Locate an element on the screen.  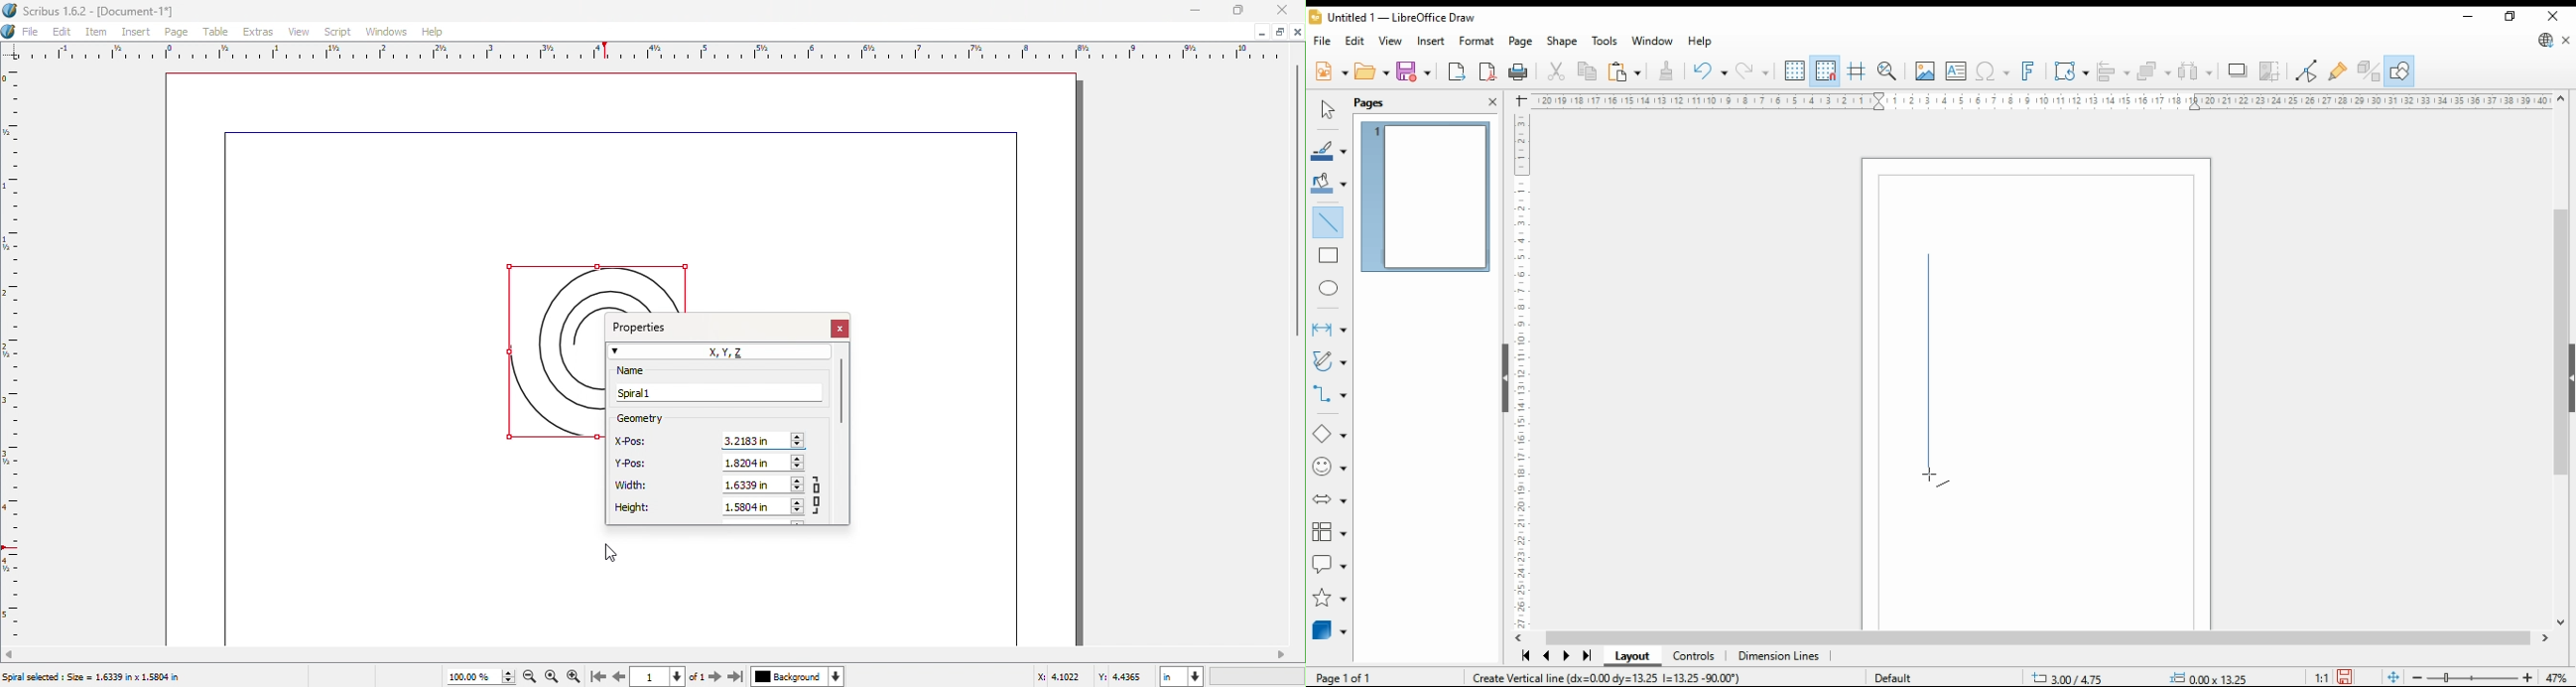
show gluepoint functions is located at coordinates (2338, 69).